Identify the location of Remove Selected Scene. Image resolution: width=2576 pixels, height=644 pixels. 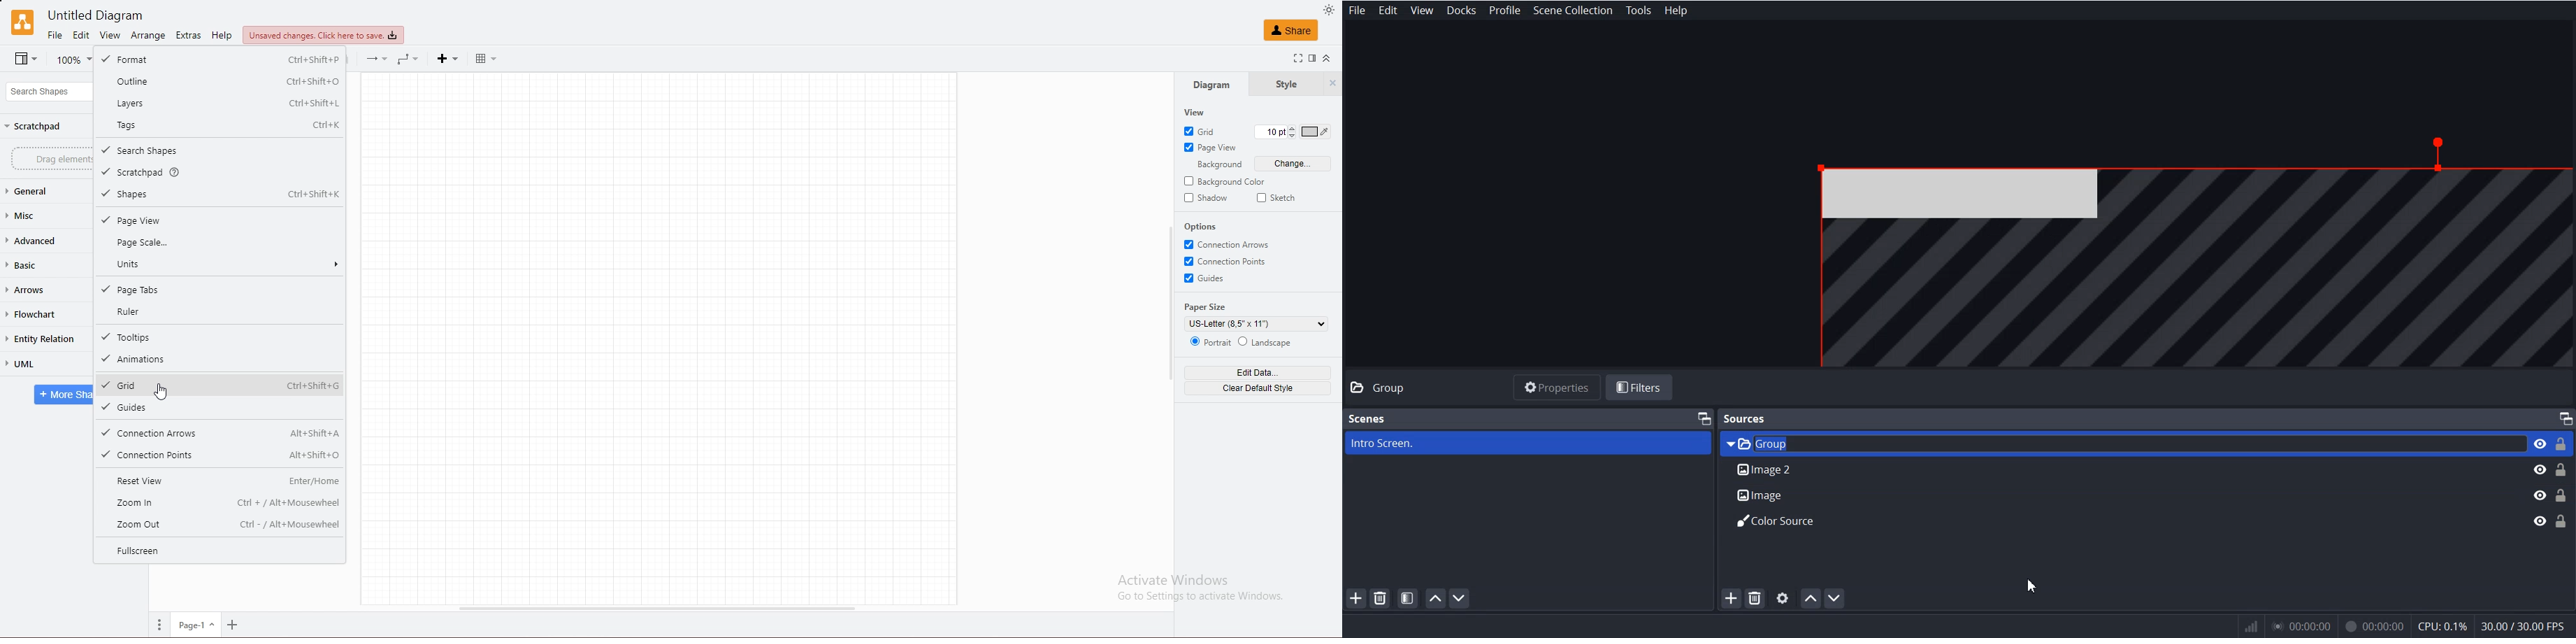
(1381, 598).